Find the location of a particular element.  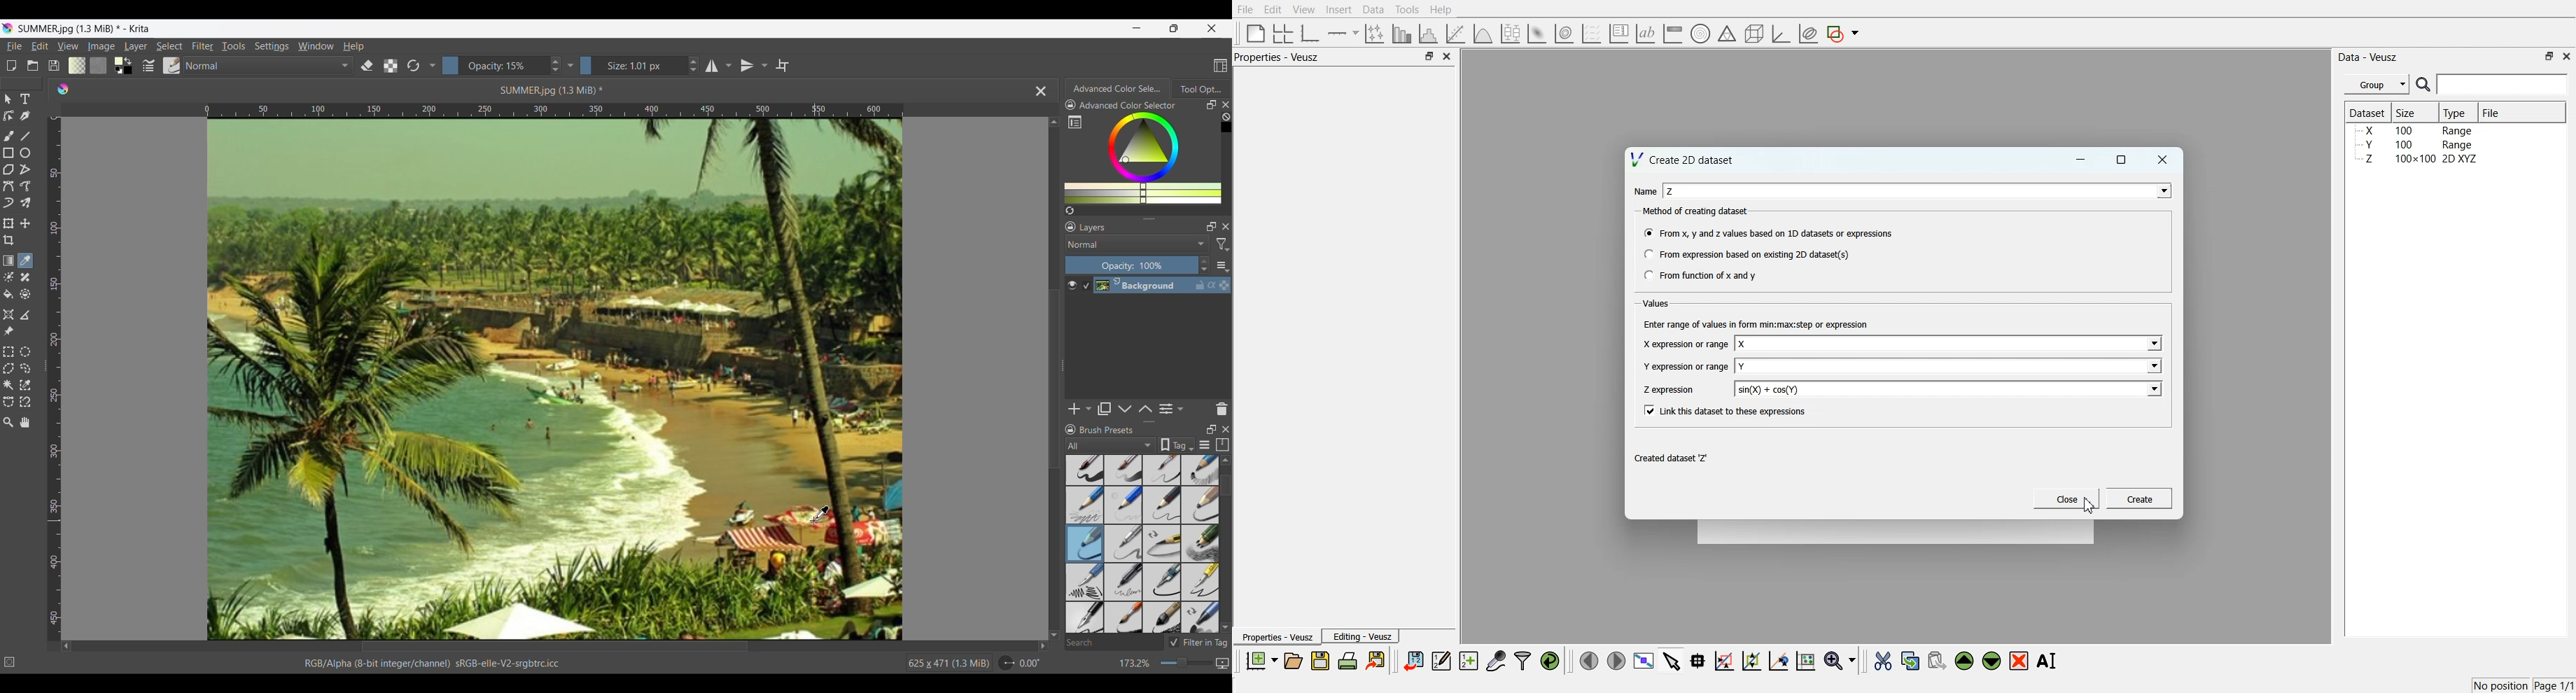

Assistant tool is located at coordinates (9, 314).